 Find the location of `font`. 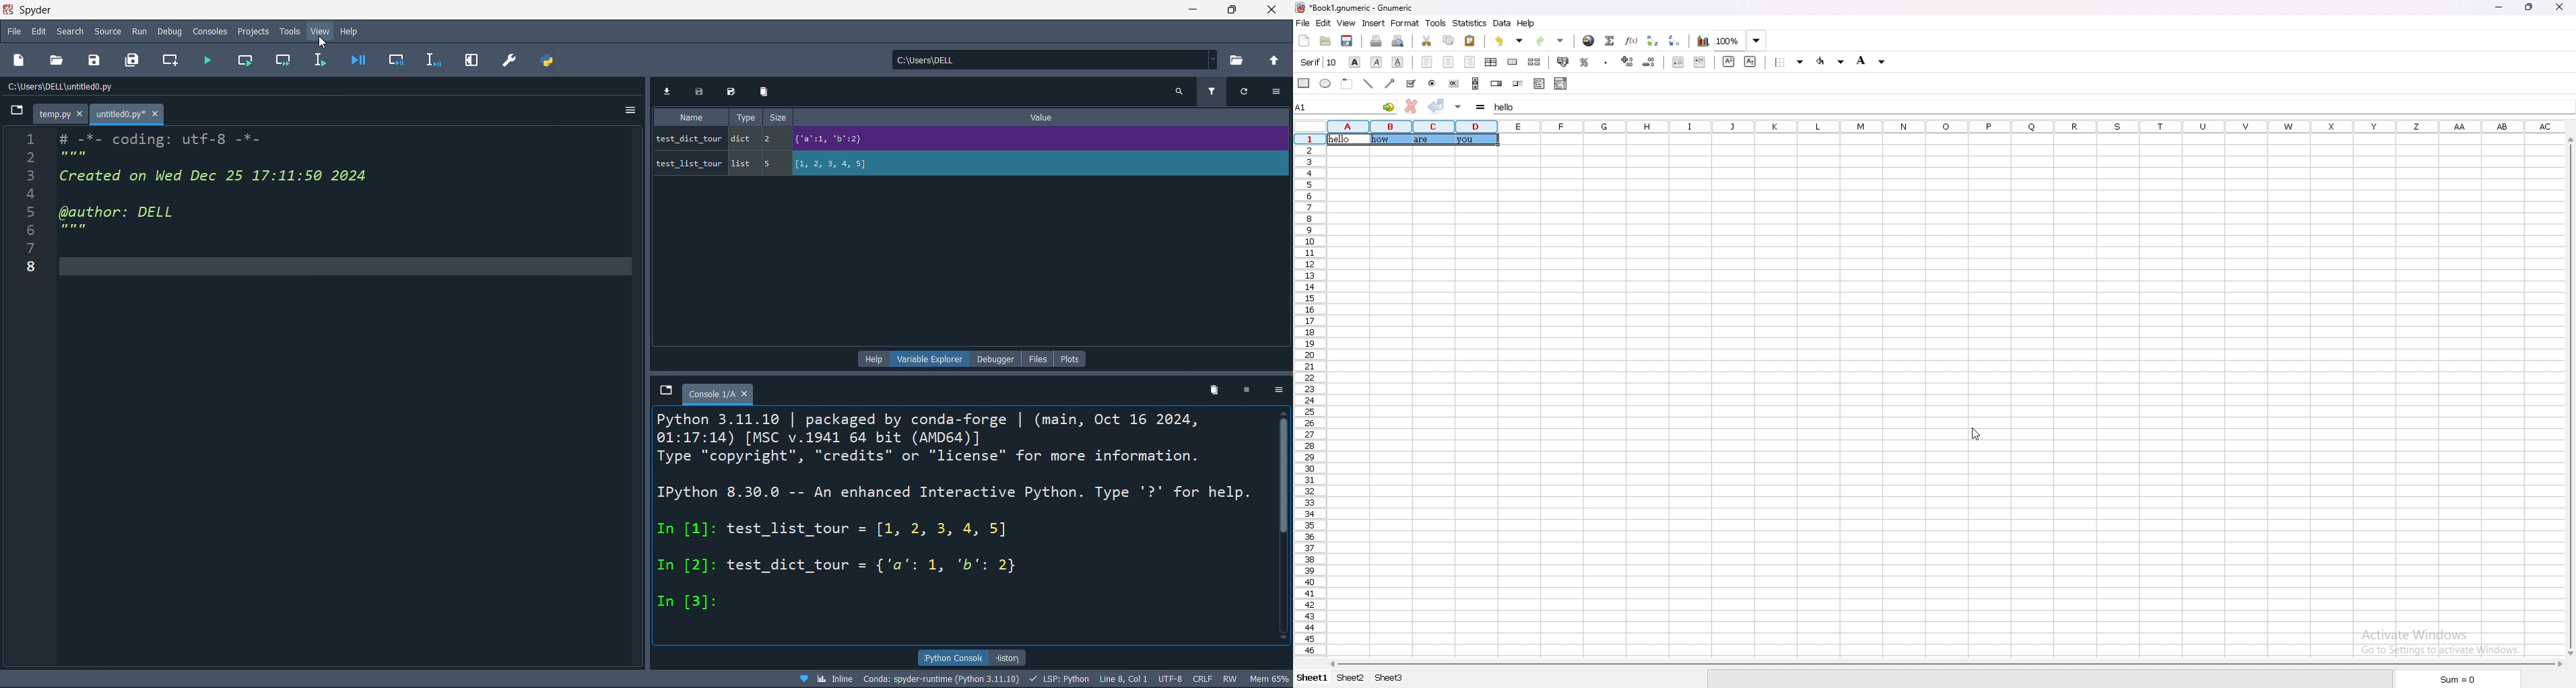

font is located at coordinates (1320, 62).